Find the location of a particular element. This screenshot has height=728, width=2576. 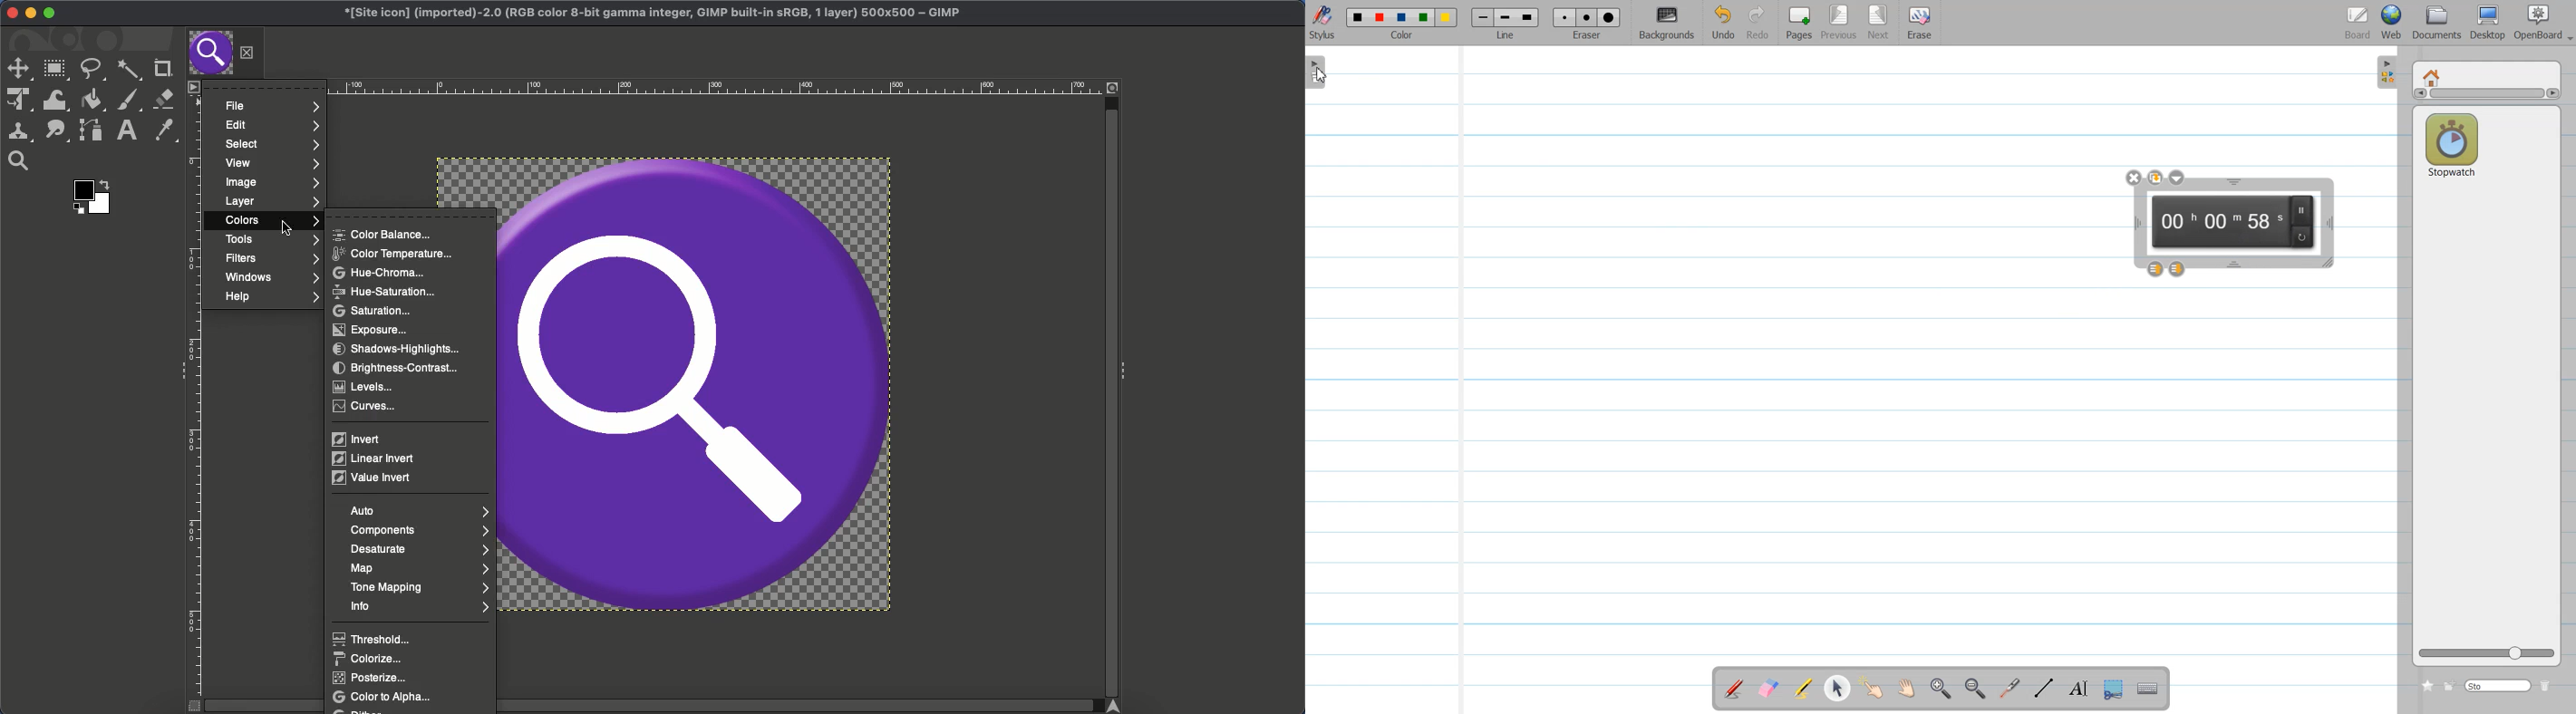

Unified transformation is located at coordinates (15, 101).